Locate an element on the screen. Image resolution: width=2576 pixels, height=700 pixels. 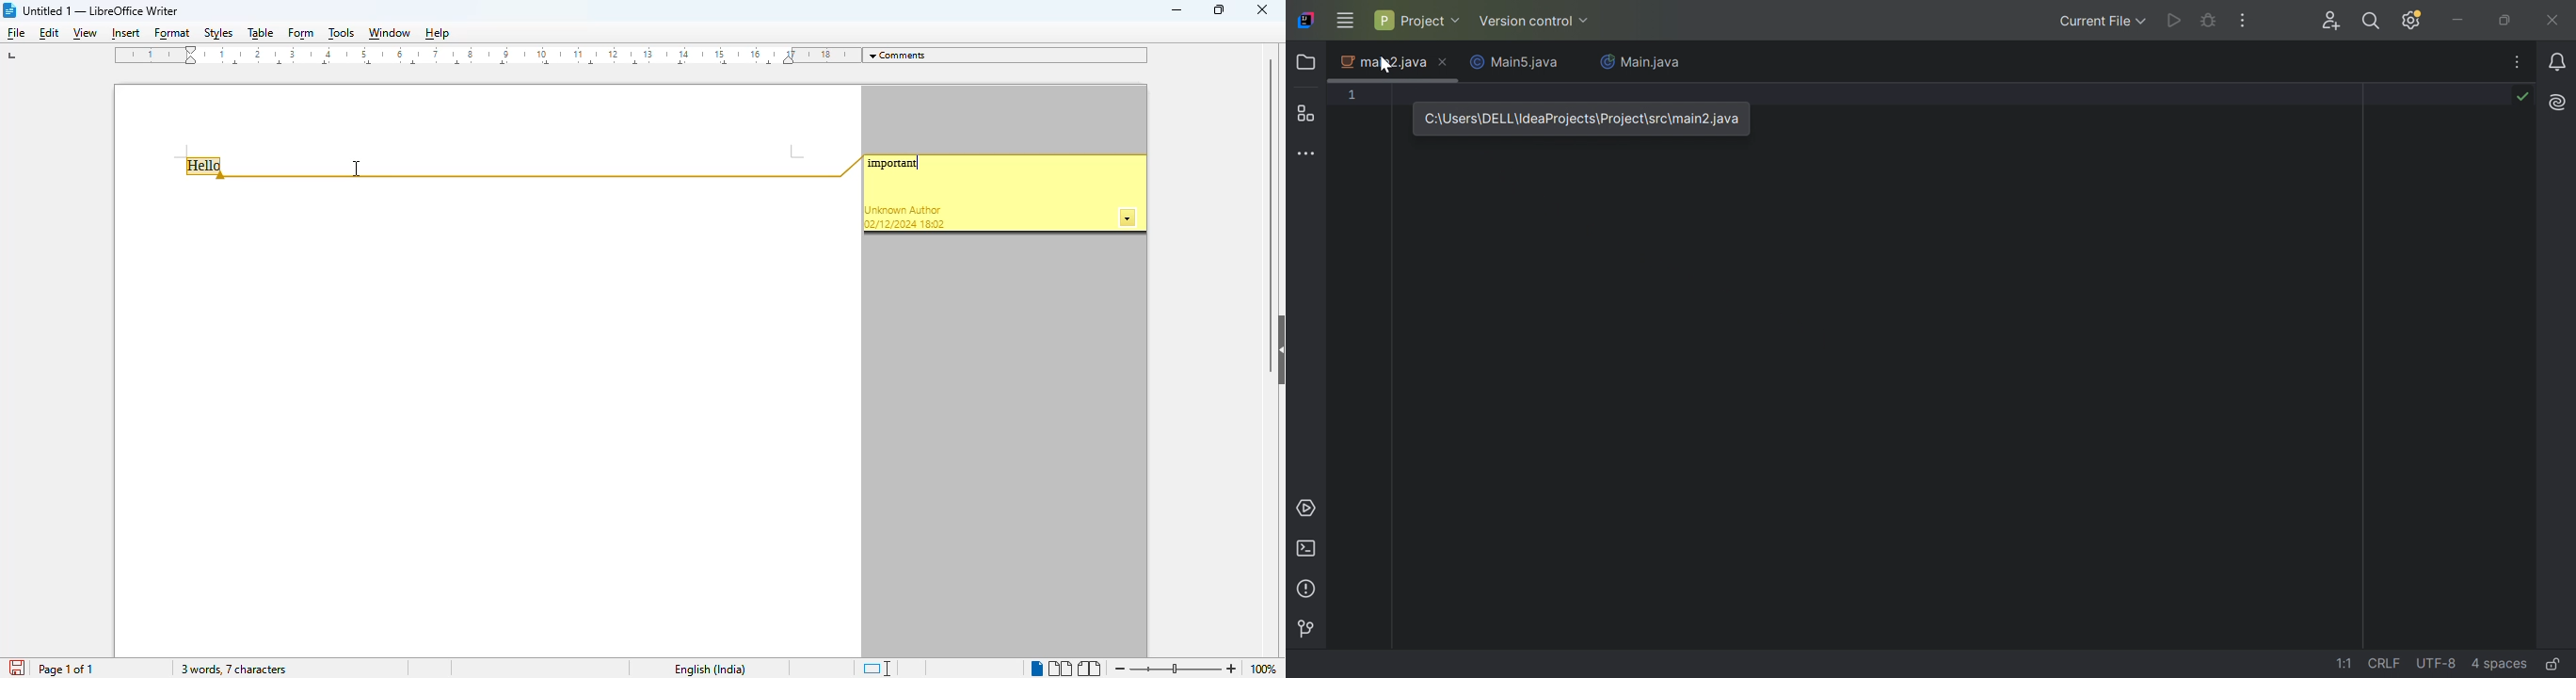
zoom in is located at coordinates (1231, 670).